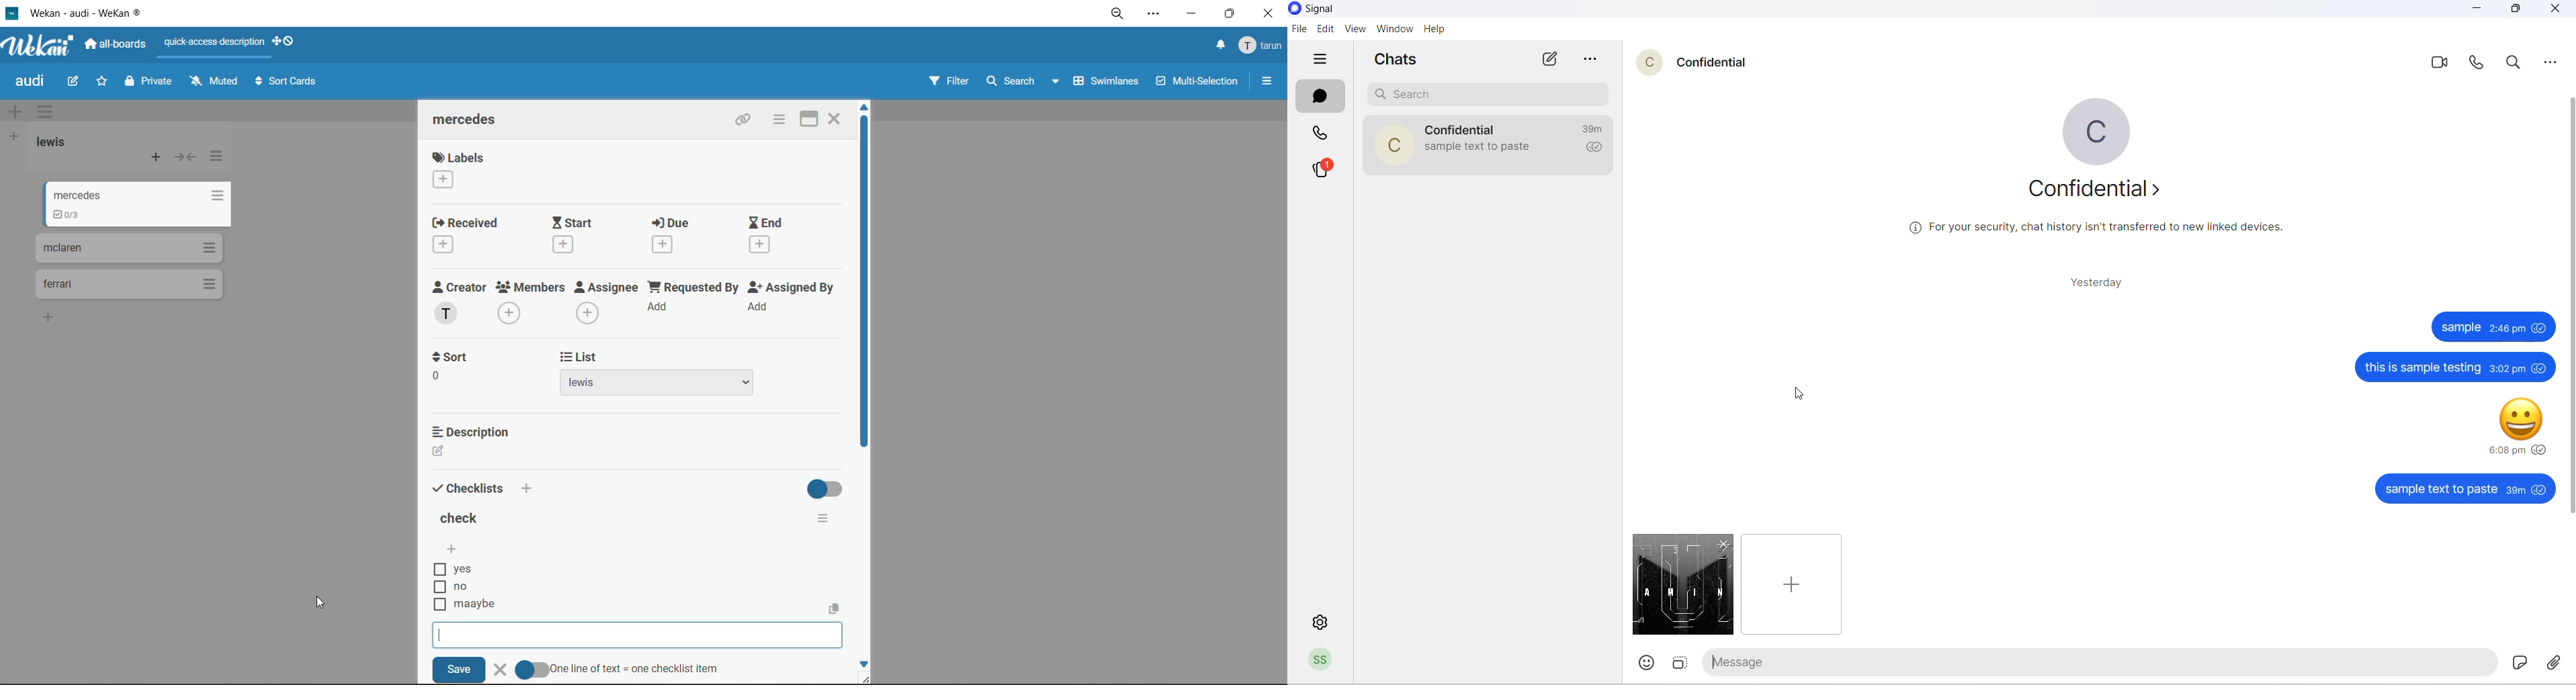 Image resolution: width=2576 pixels, height=700 pixels. I want to click on cursor, so click(322, 602).